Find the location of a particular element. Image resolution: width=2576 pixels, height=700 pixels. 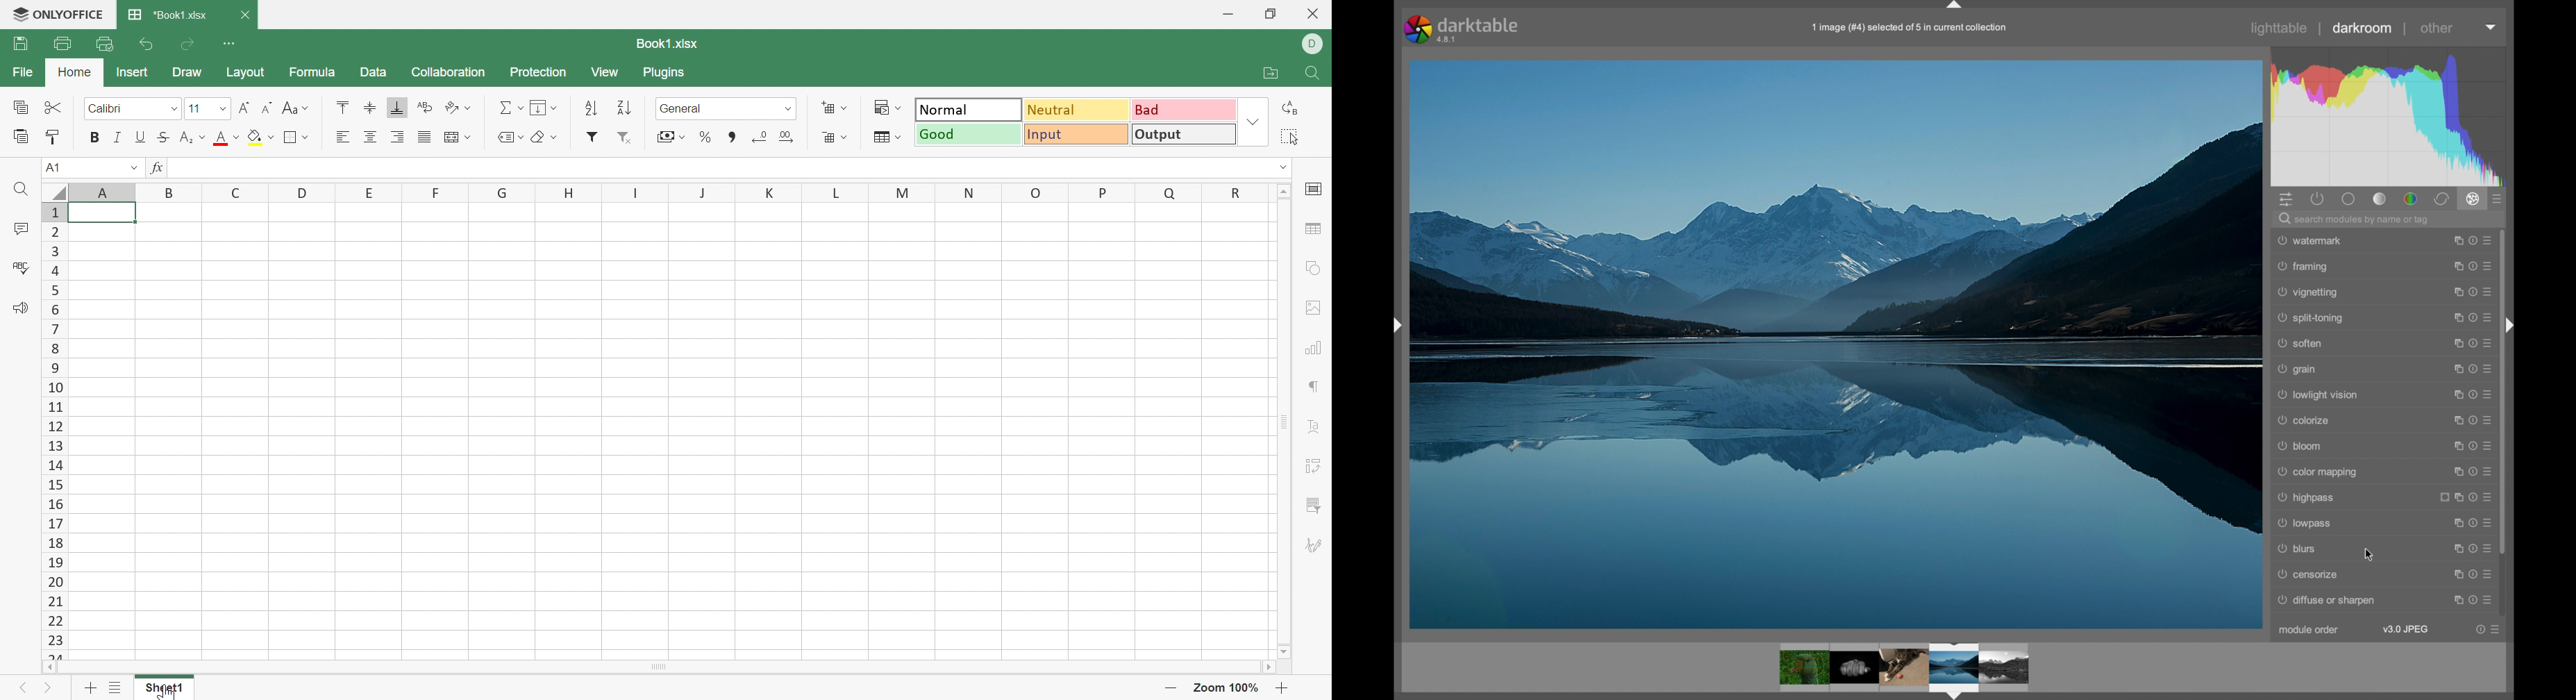

help is located at coordinates (2471, 523).